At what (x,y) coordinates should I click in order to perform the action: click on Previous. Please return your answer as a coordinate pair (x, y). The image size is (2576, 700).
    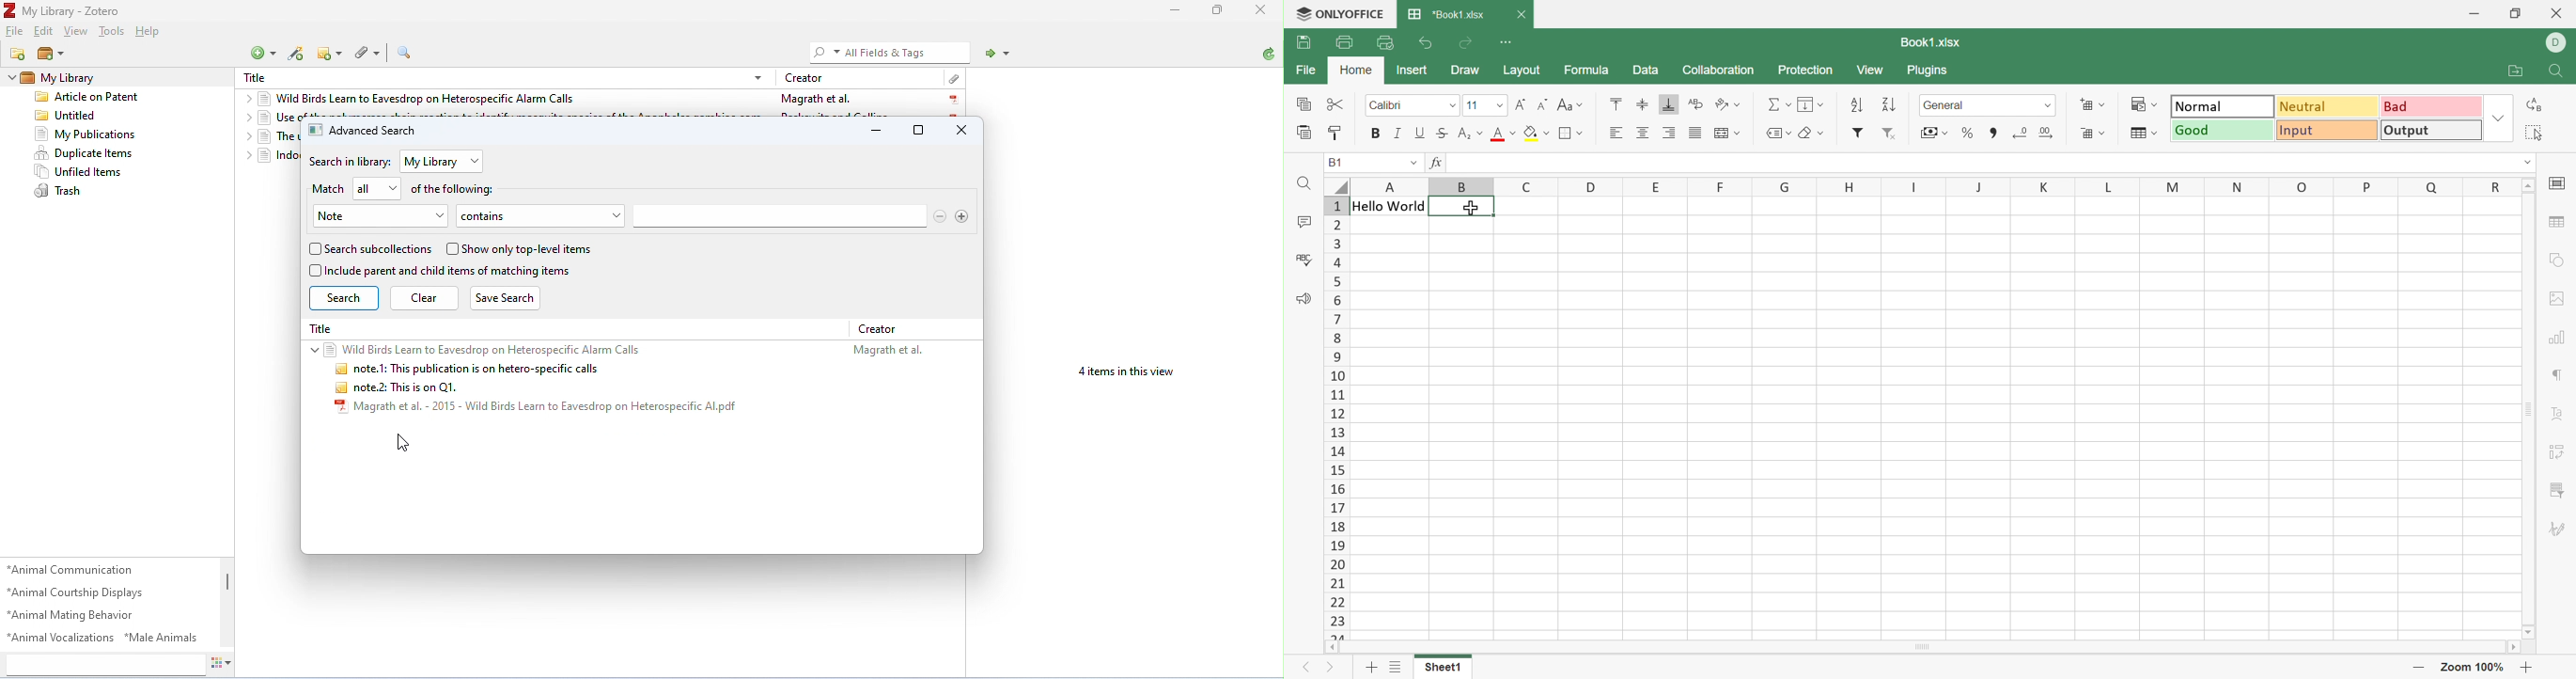
    Looking at the image, I should click on (1307, 667).